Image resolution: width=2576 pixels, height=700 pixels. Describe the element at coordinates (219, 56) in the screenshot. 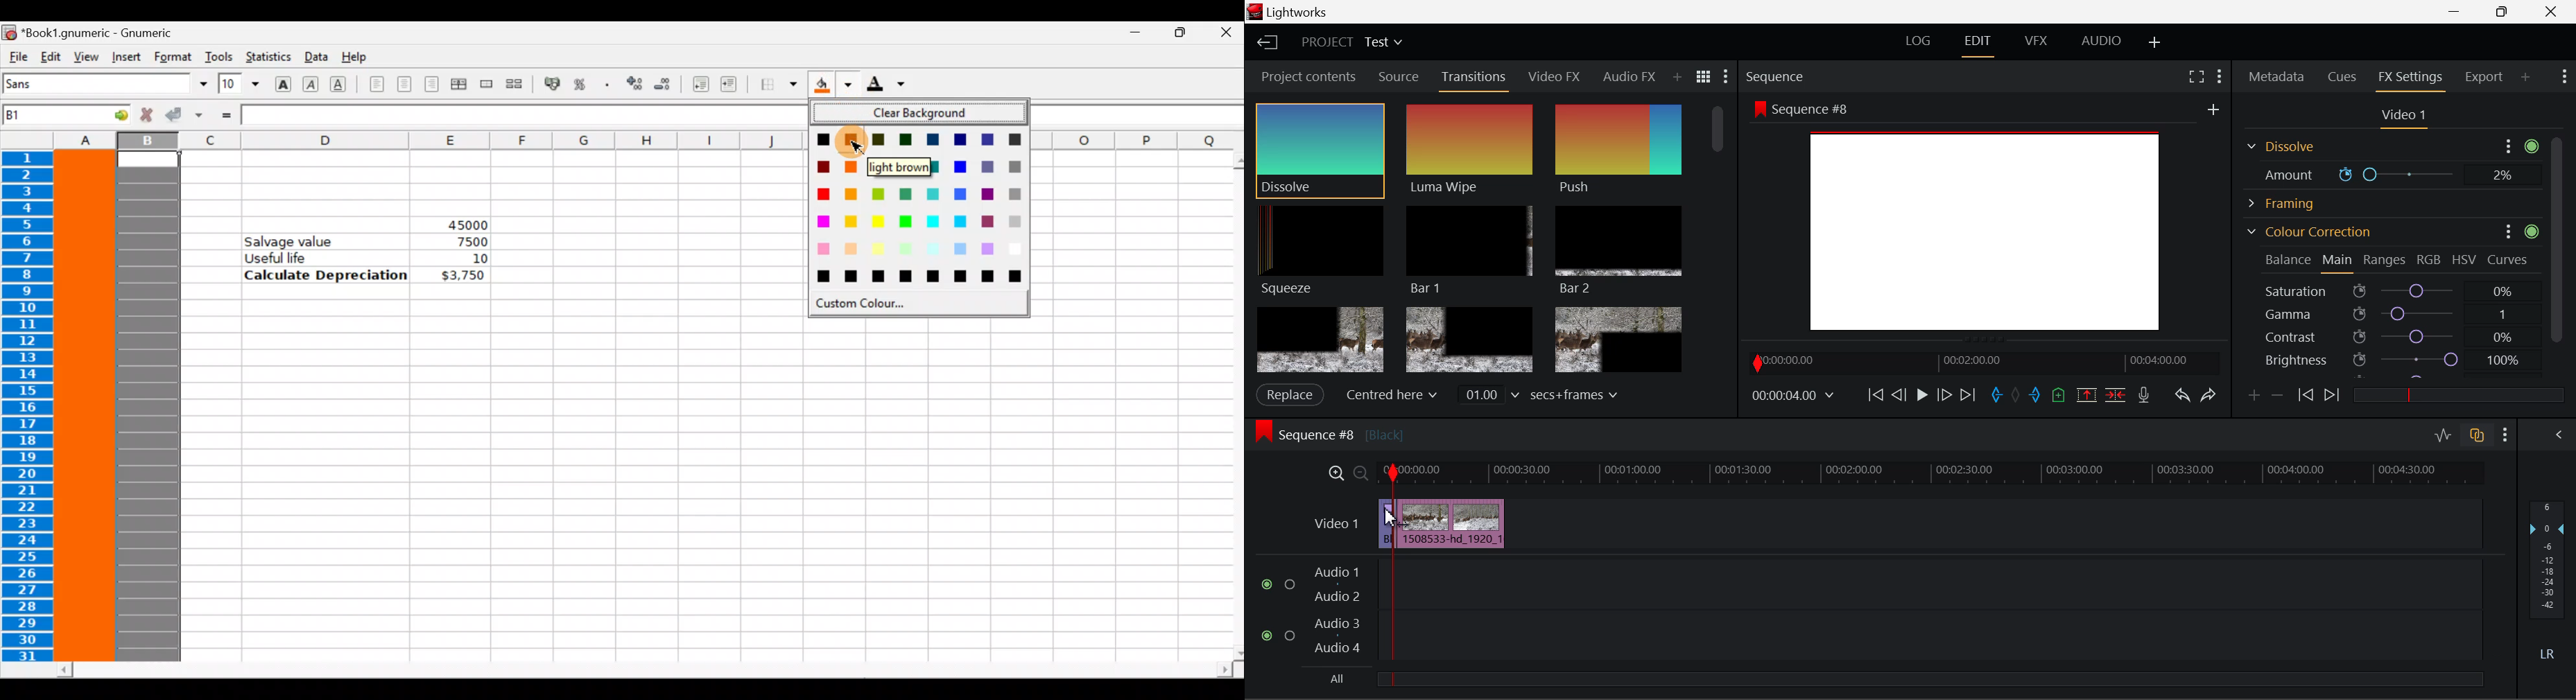

I see `Tools` at that location.